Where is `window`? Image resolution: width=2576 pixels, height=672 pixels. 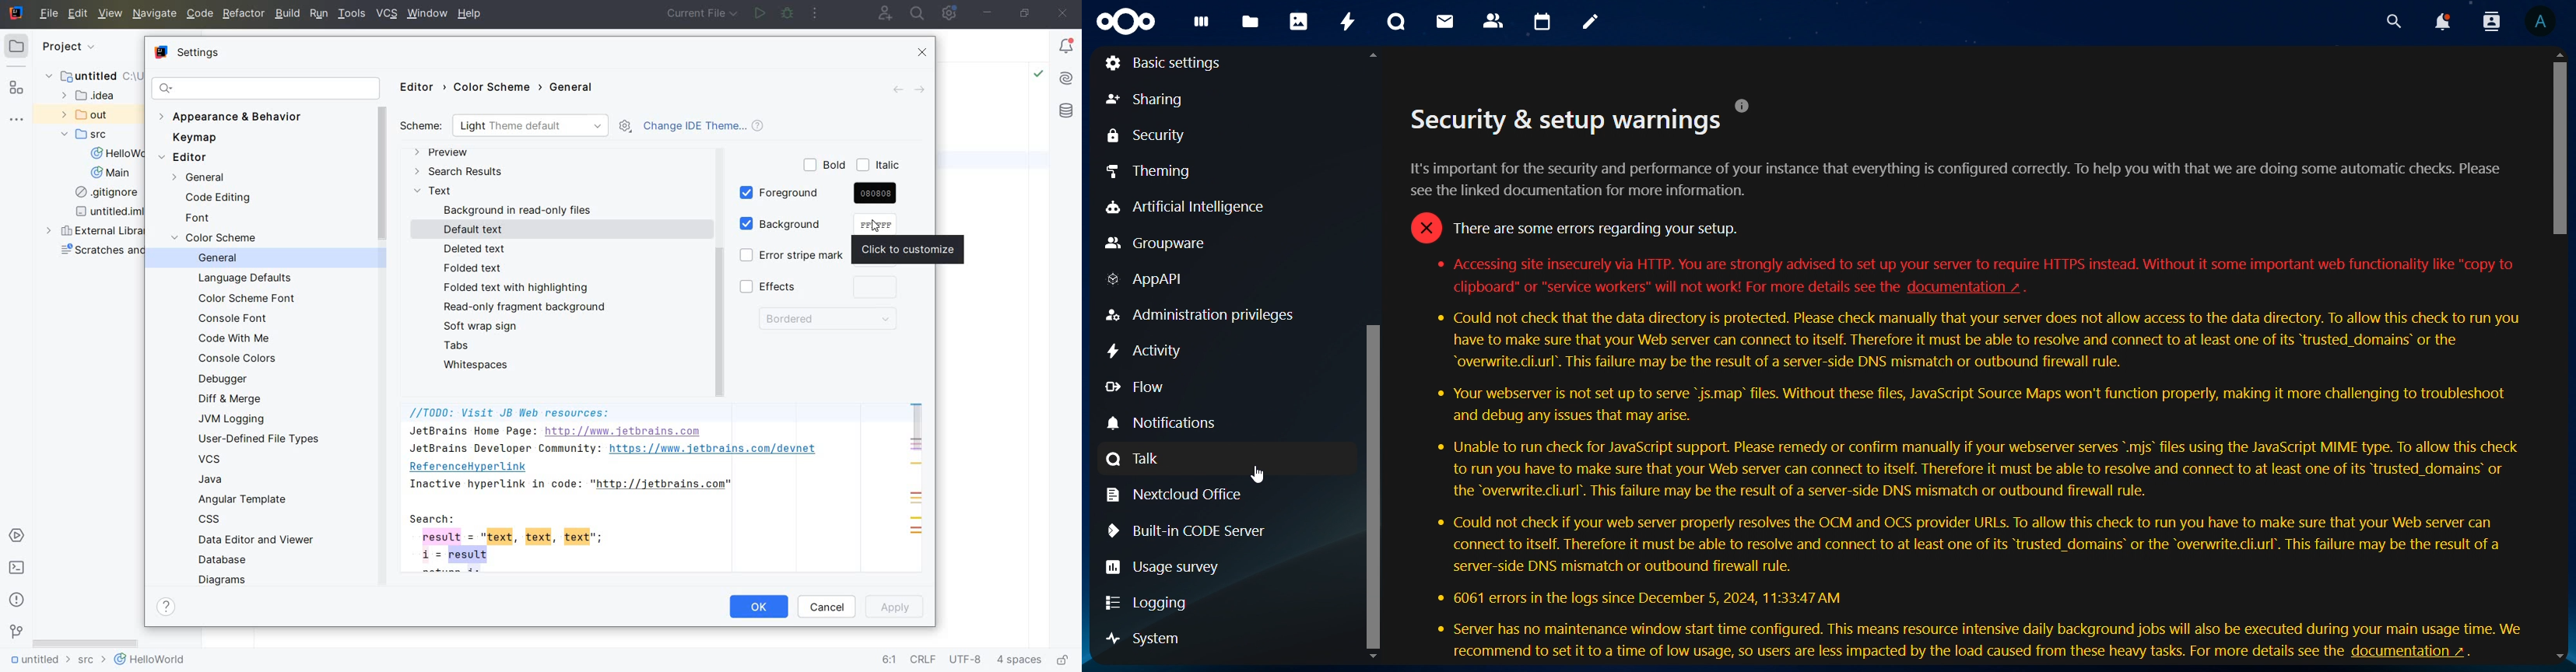
window is located at coordinates (427, 15).